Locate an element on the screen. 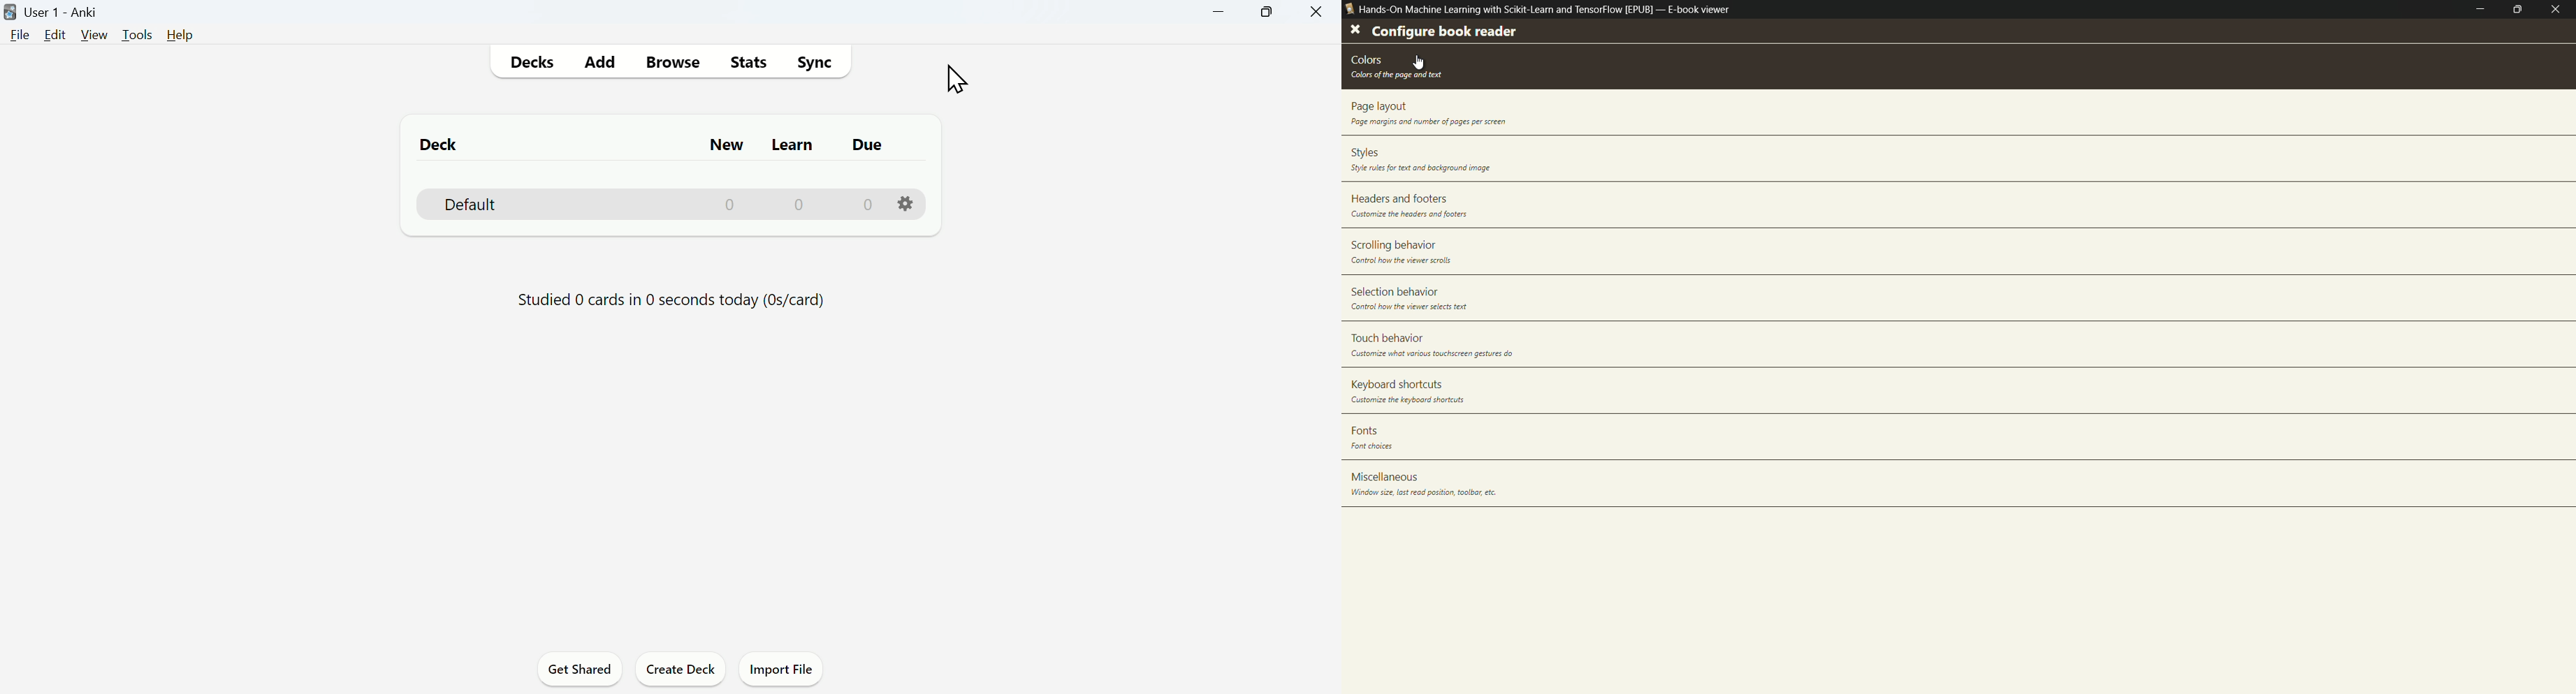 The height and width of the screenshot is (700, 2576). Deck is located at coordinates (441, 143).